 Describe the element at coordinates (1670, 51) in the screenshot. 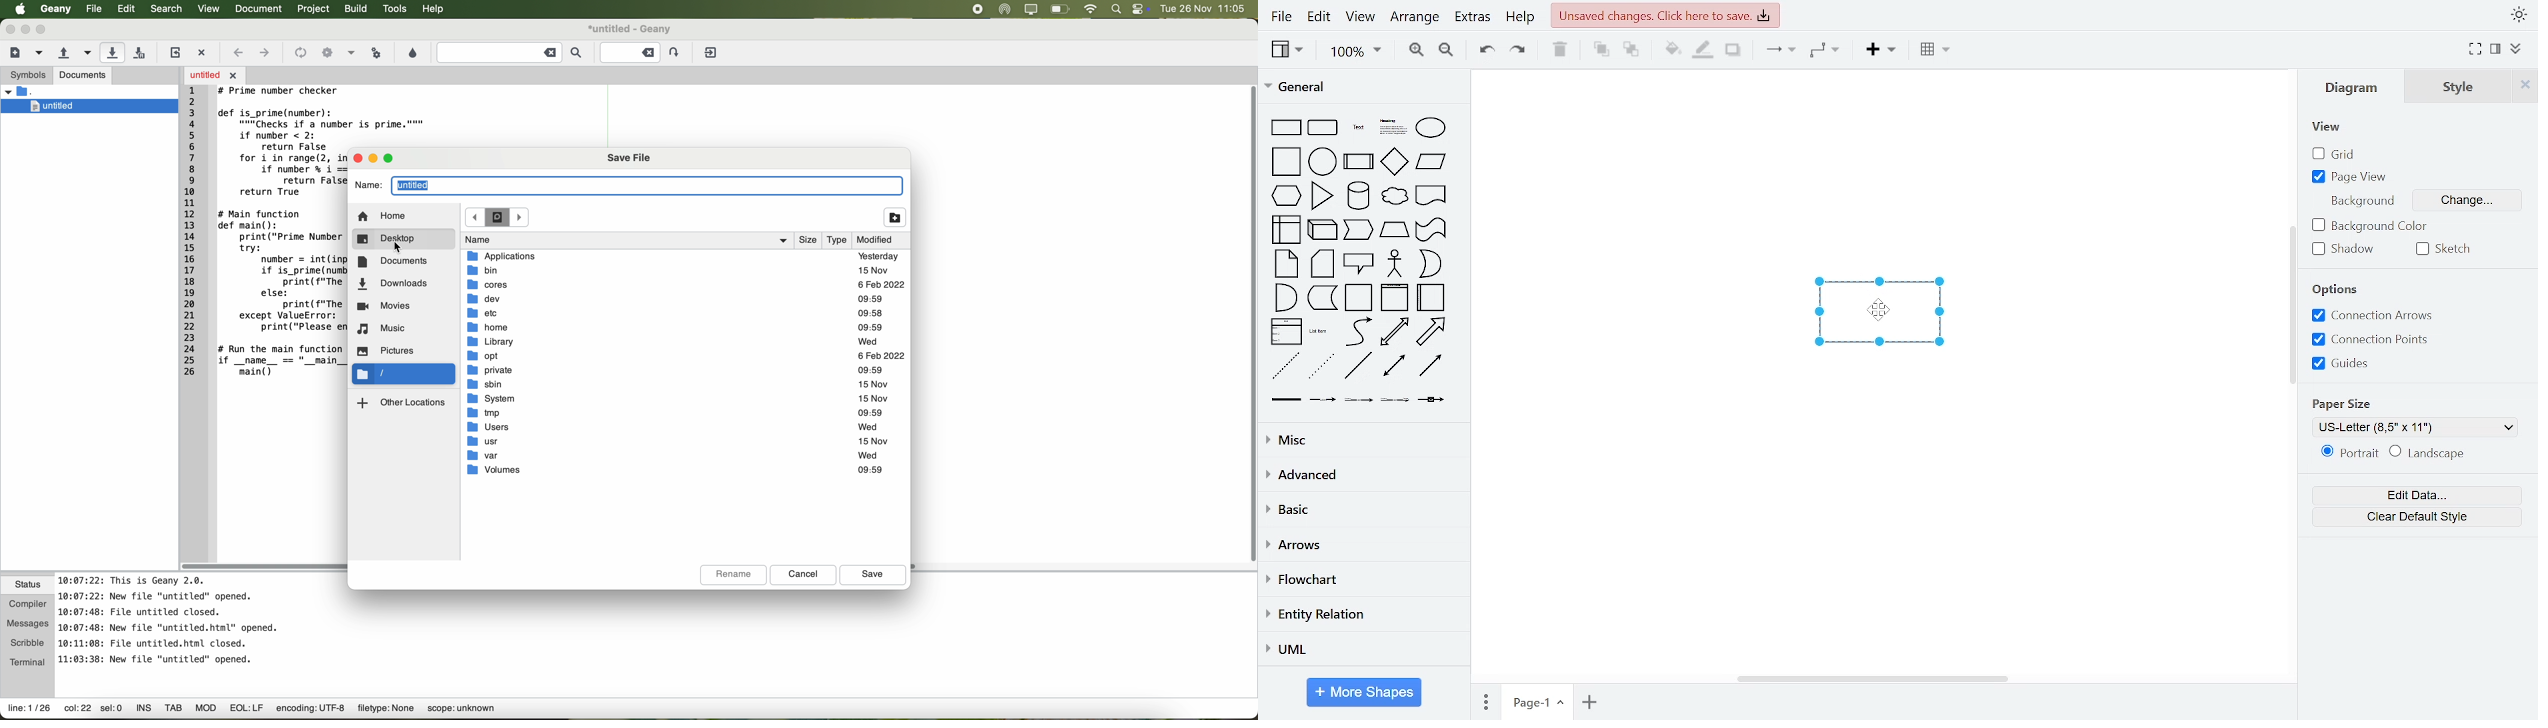

I see `fill color` at that location.